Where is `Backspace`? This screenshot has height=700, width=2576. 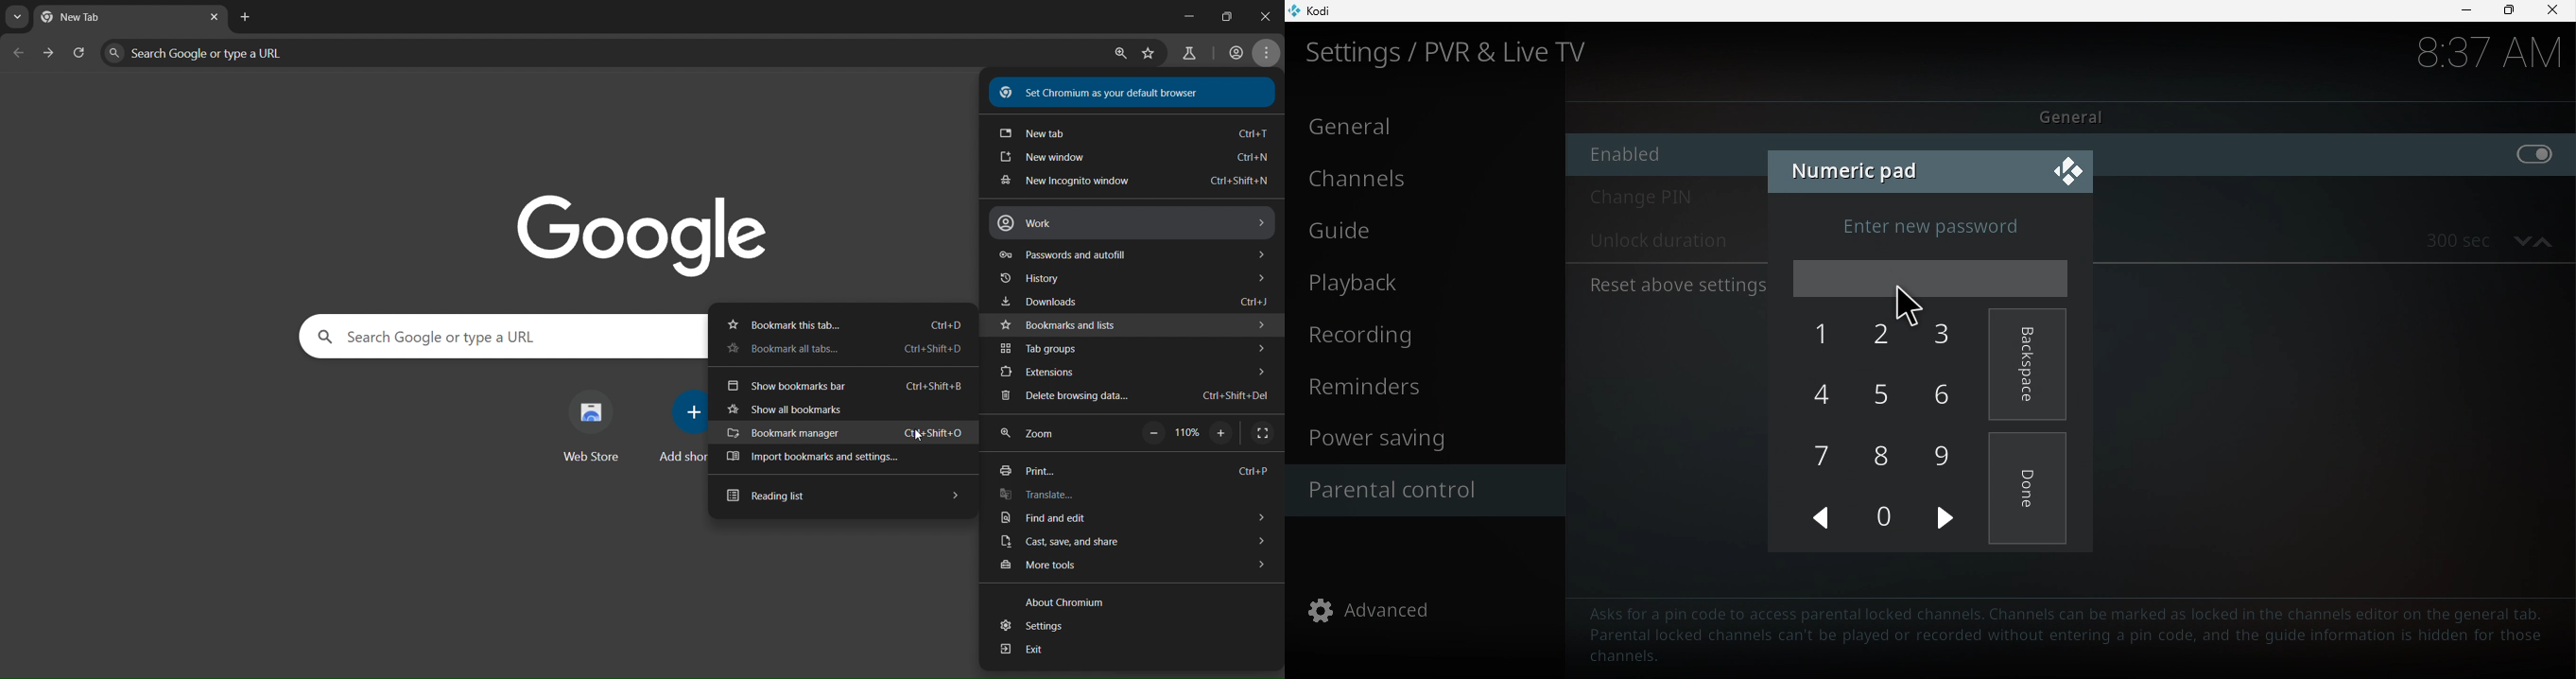
Backspace is located at coordinates (2029, 361).